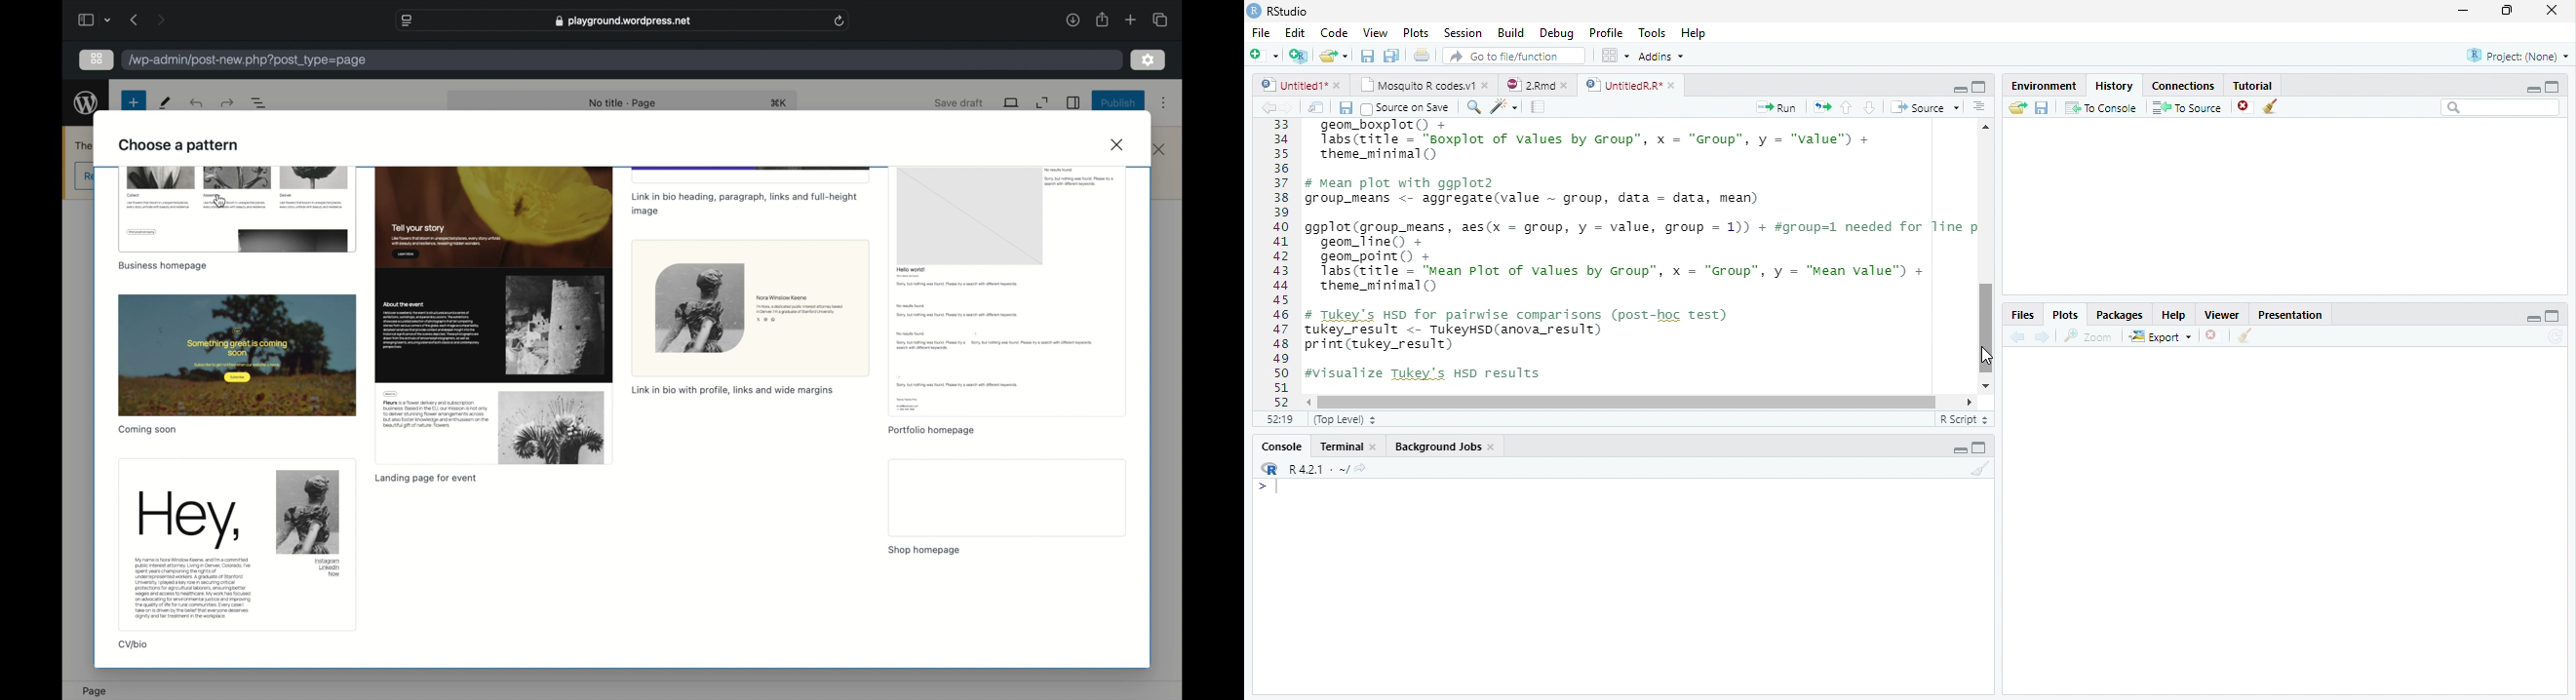 Image resolution: width=2576 pixels, height=700 pixels. What do you see at coordinates (1960, 451) in the screenshot?
I see `Minimize` at bounding box center [1960, 451].